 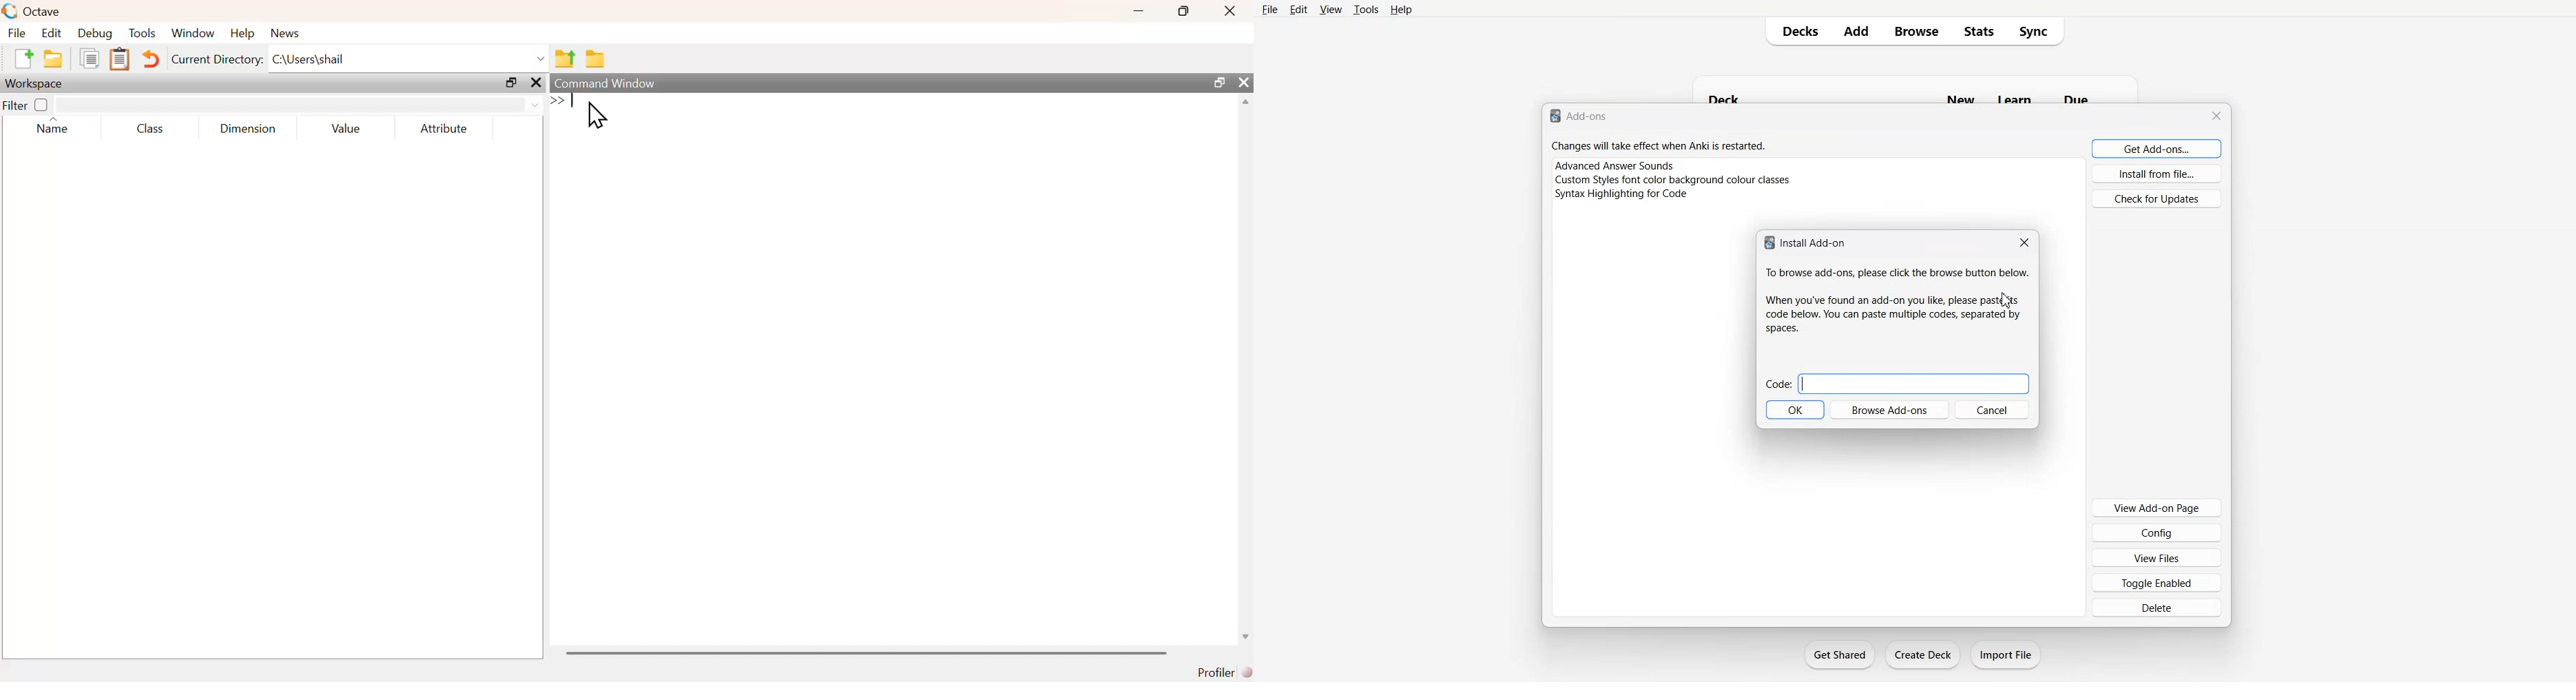 I want to click on Browse Add-ons, so click(x=1889, y=409).